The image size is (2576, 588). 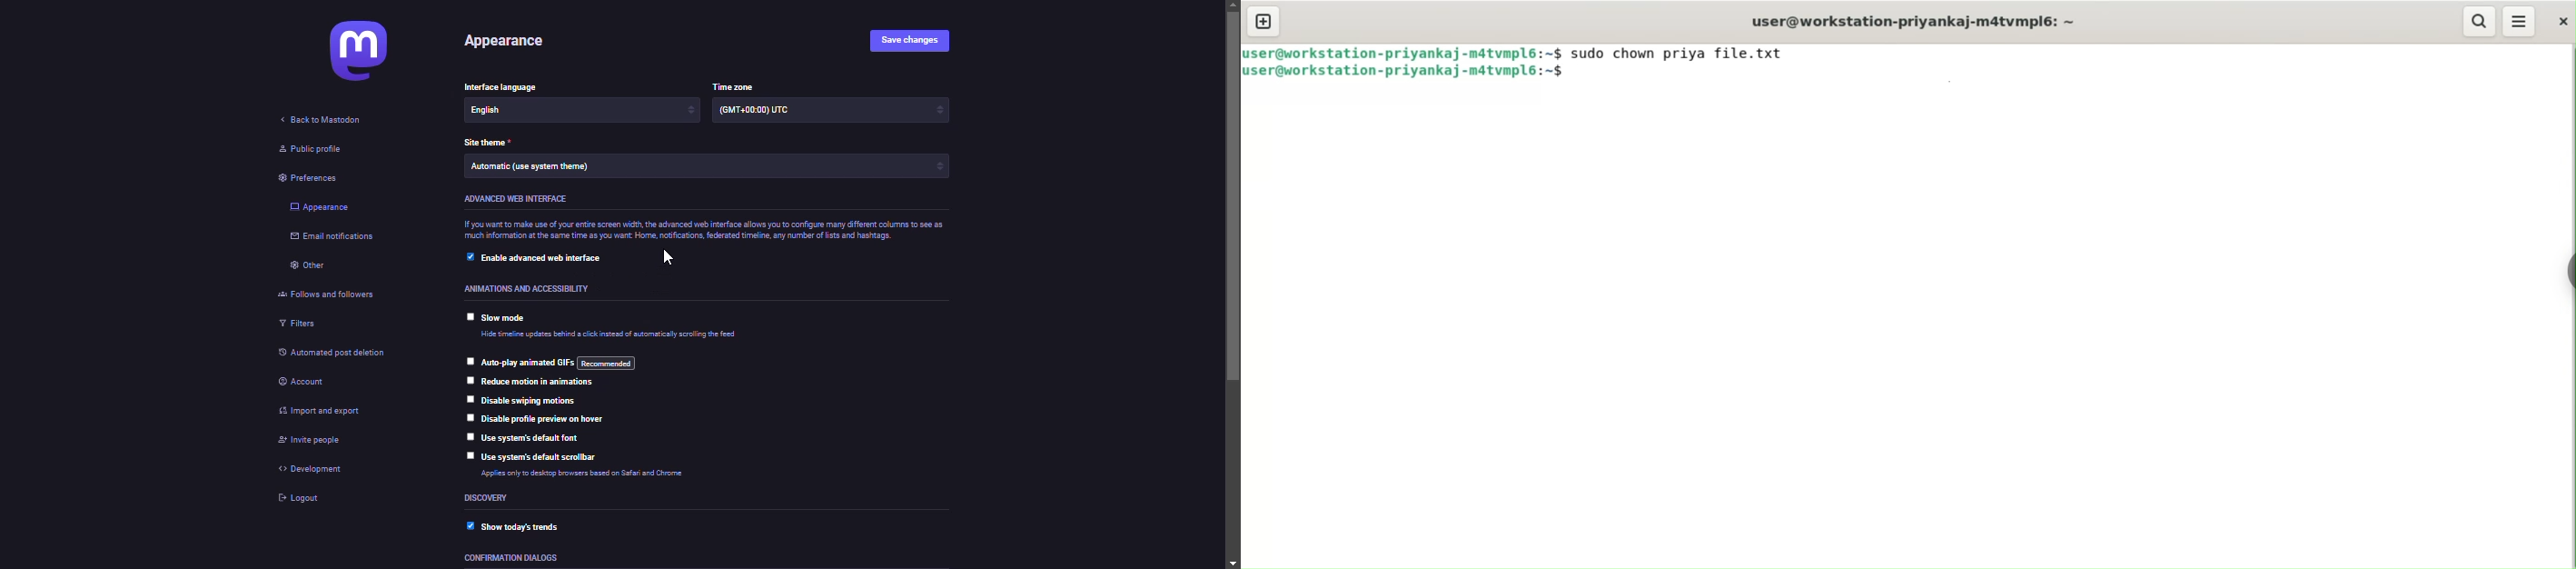 I want to click on appearance, so click(x=317, y=205).